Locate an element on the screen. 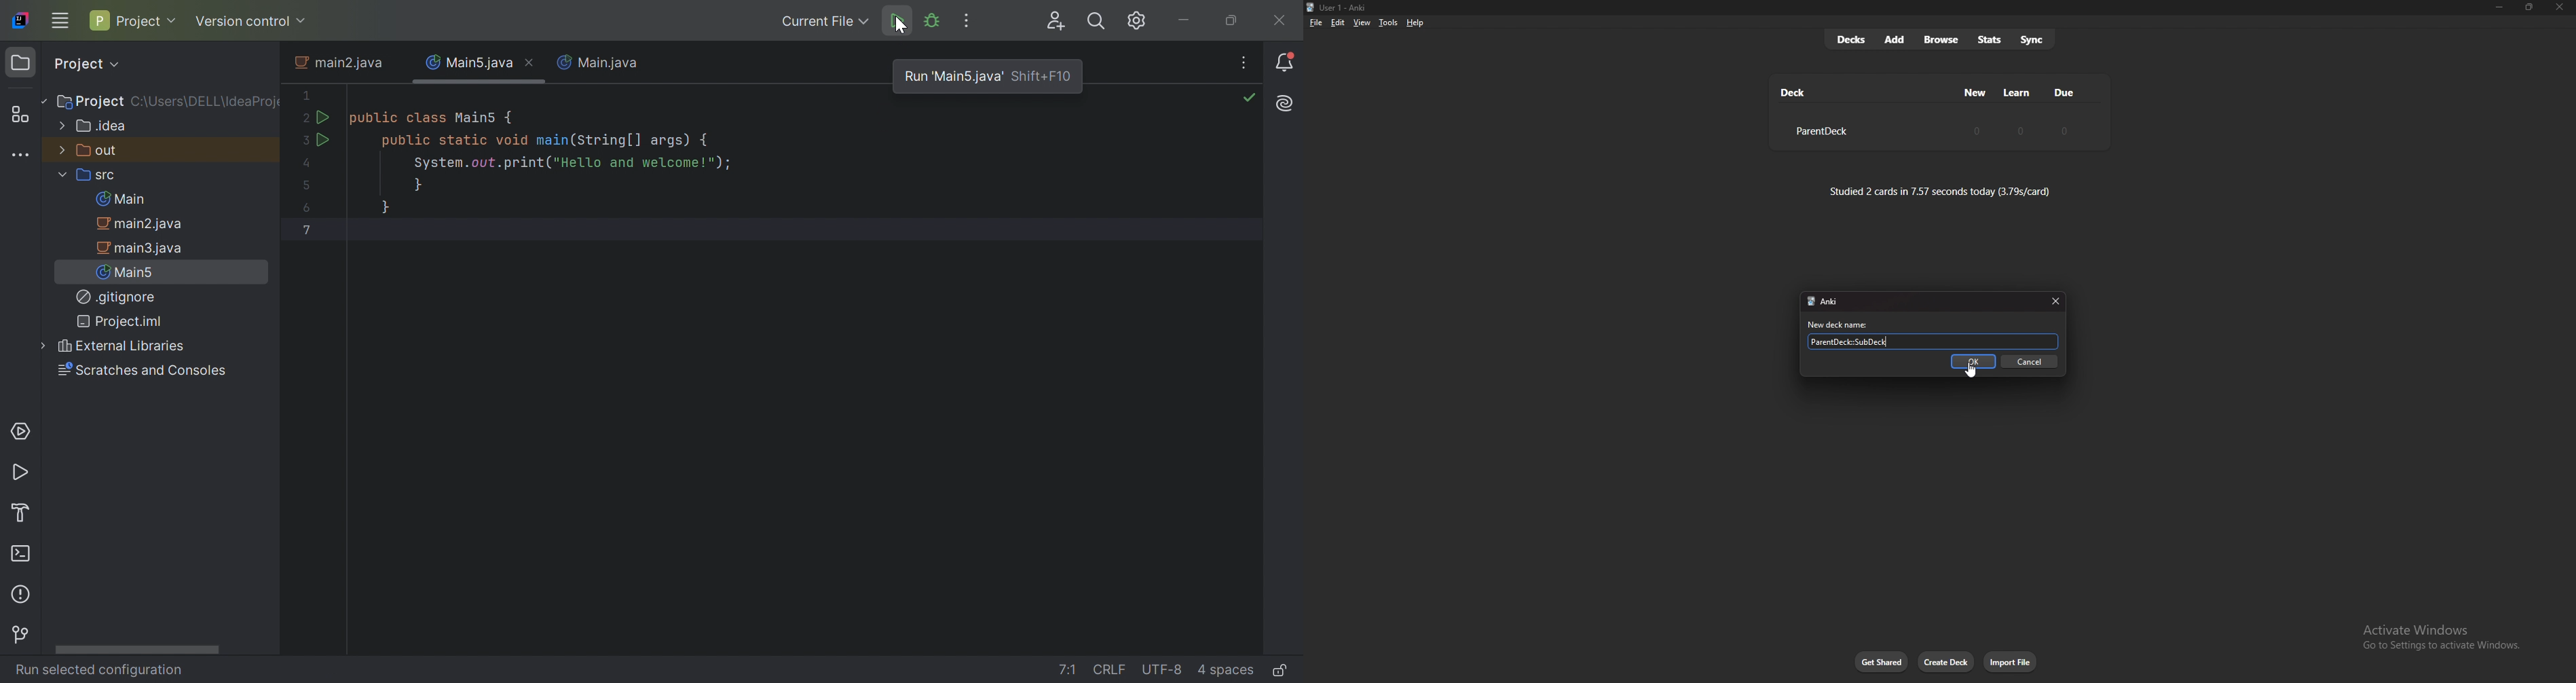 This screenshot has height=700, width=2576. new deck name is located at coordinates (1842, 325).